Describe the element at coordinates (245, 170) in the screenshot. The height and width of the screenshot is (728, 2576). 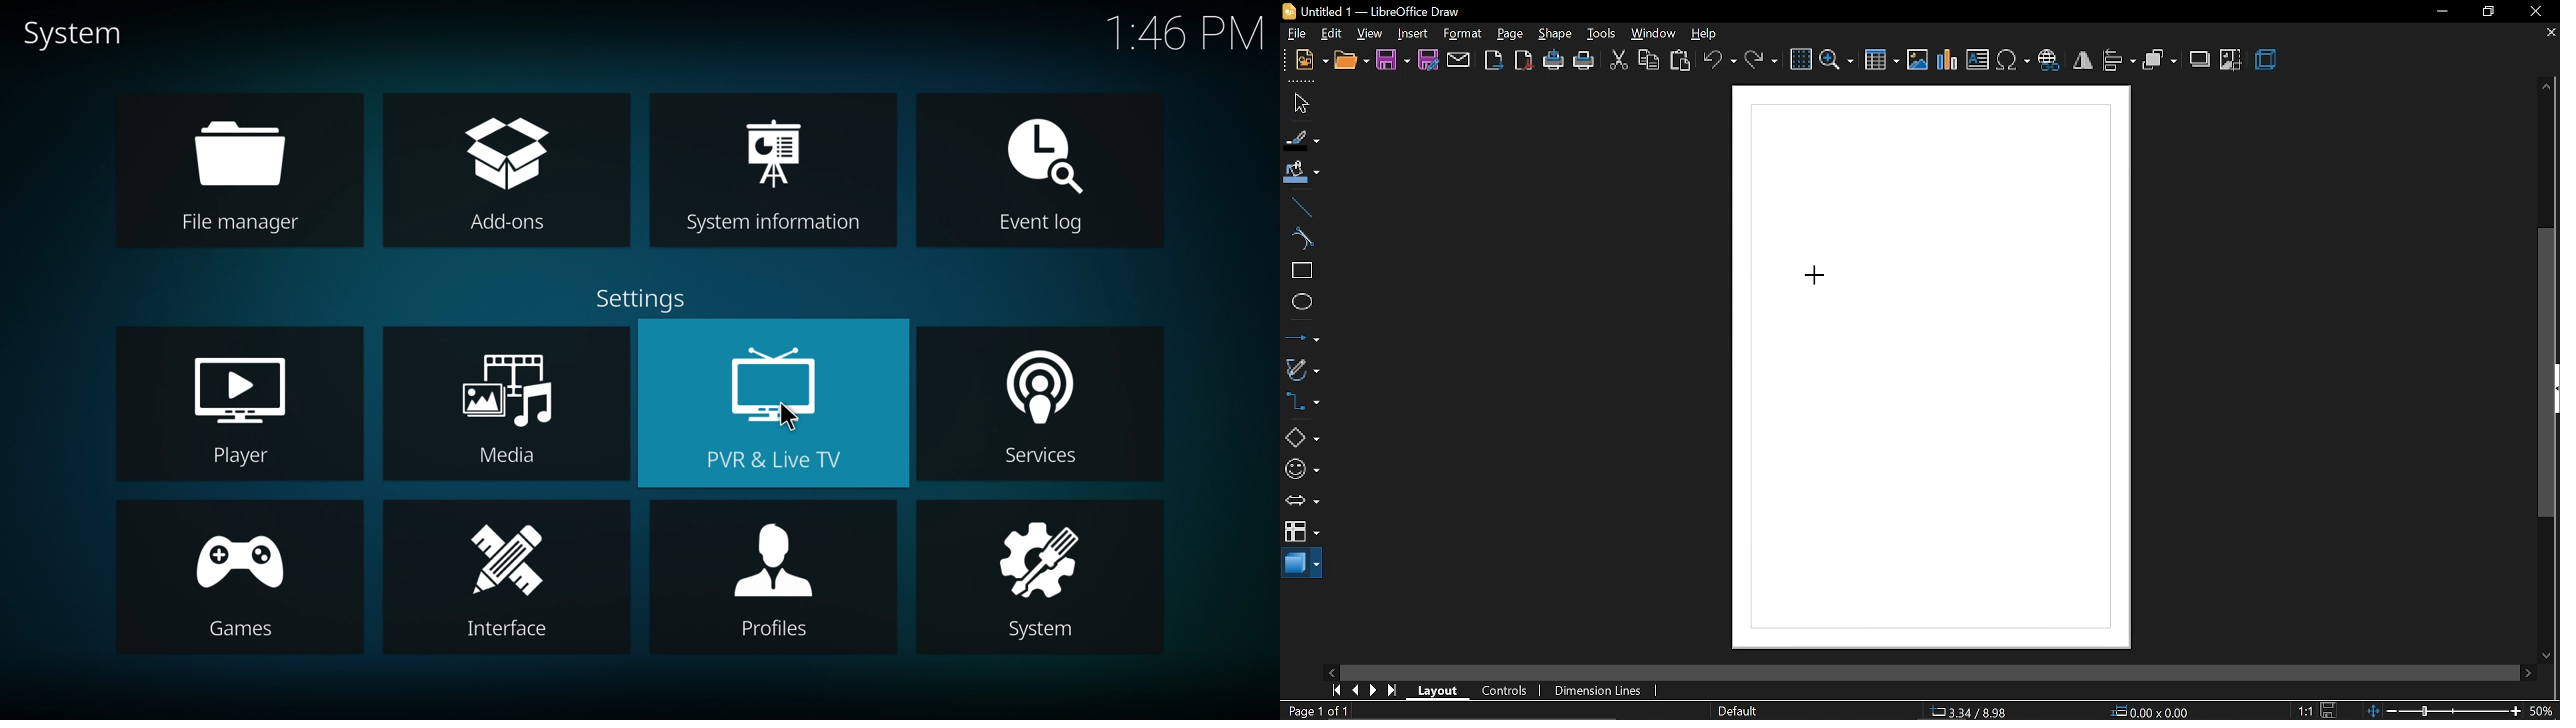
I see `file manager` at that location.